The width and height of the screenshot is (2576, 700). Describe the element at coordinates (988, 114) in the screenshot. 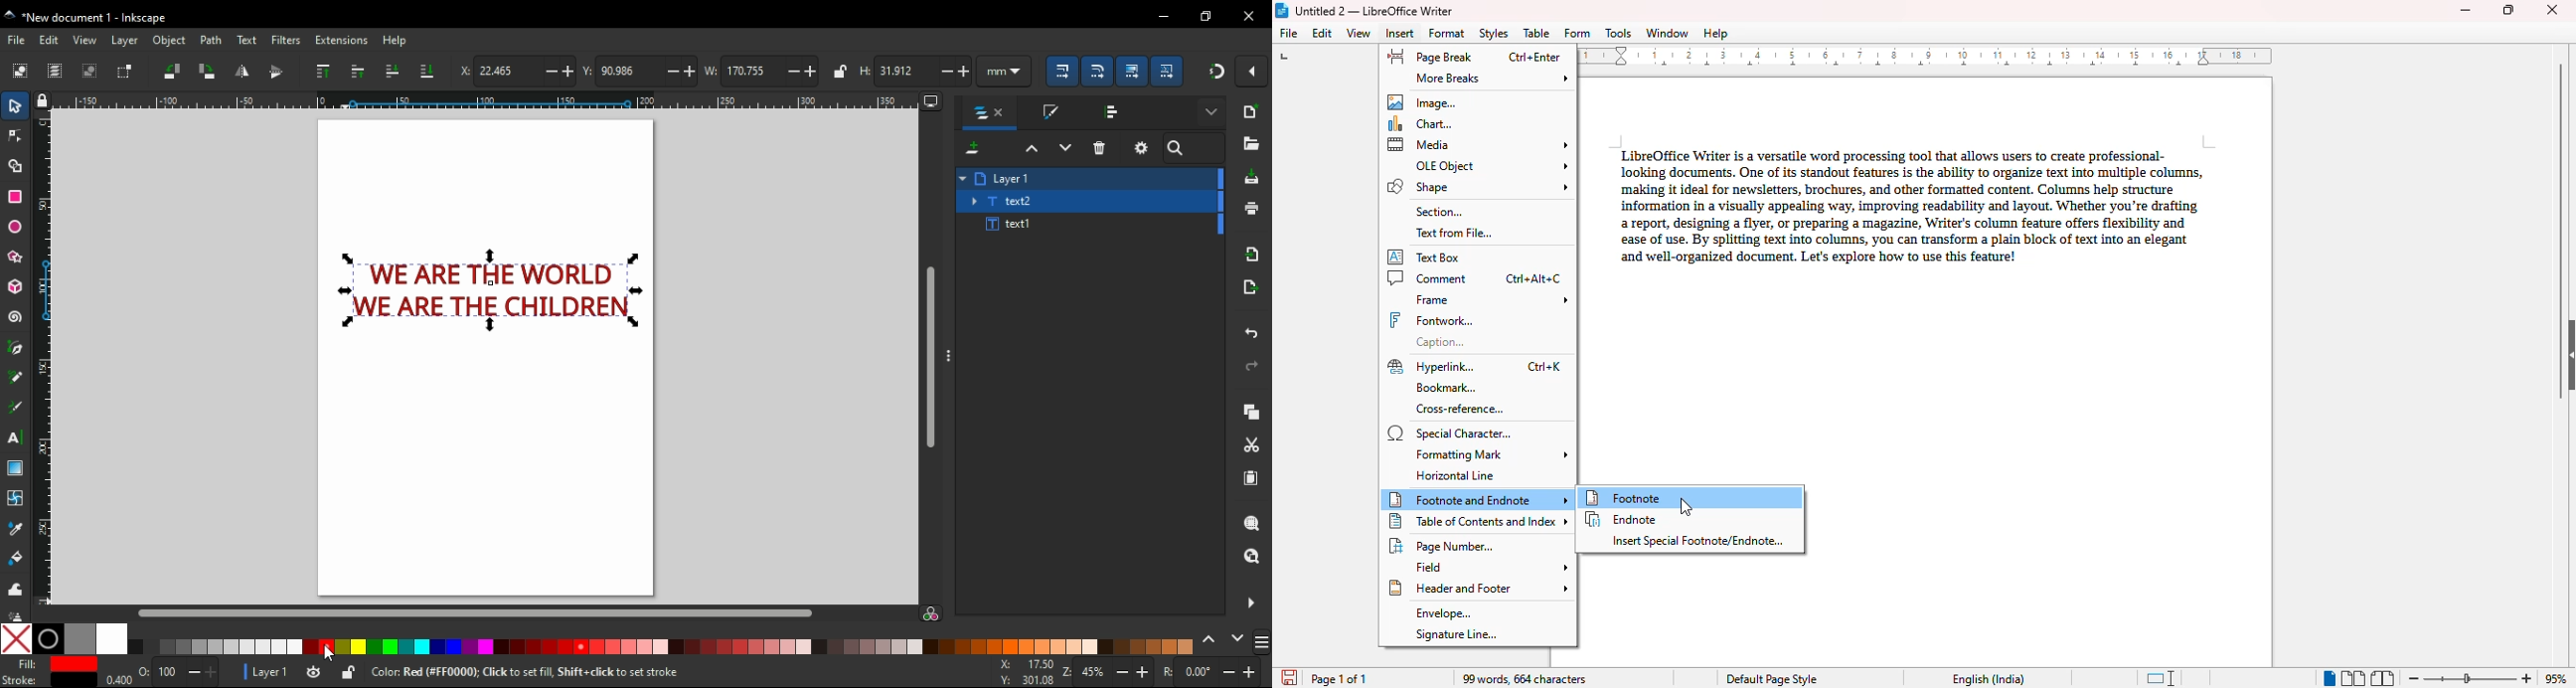

I see `layers and objects` at that location.